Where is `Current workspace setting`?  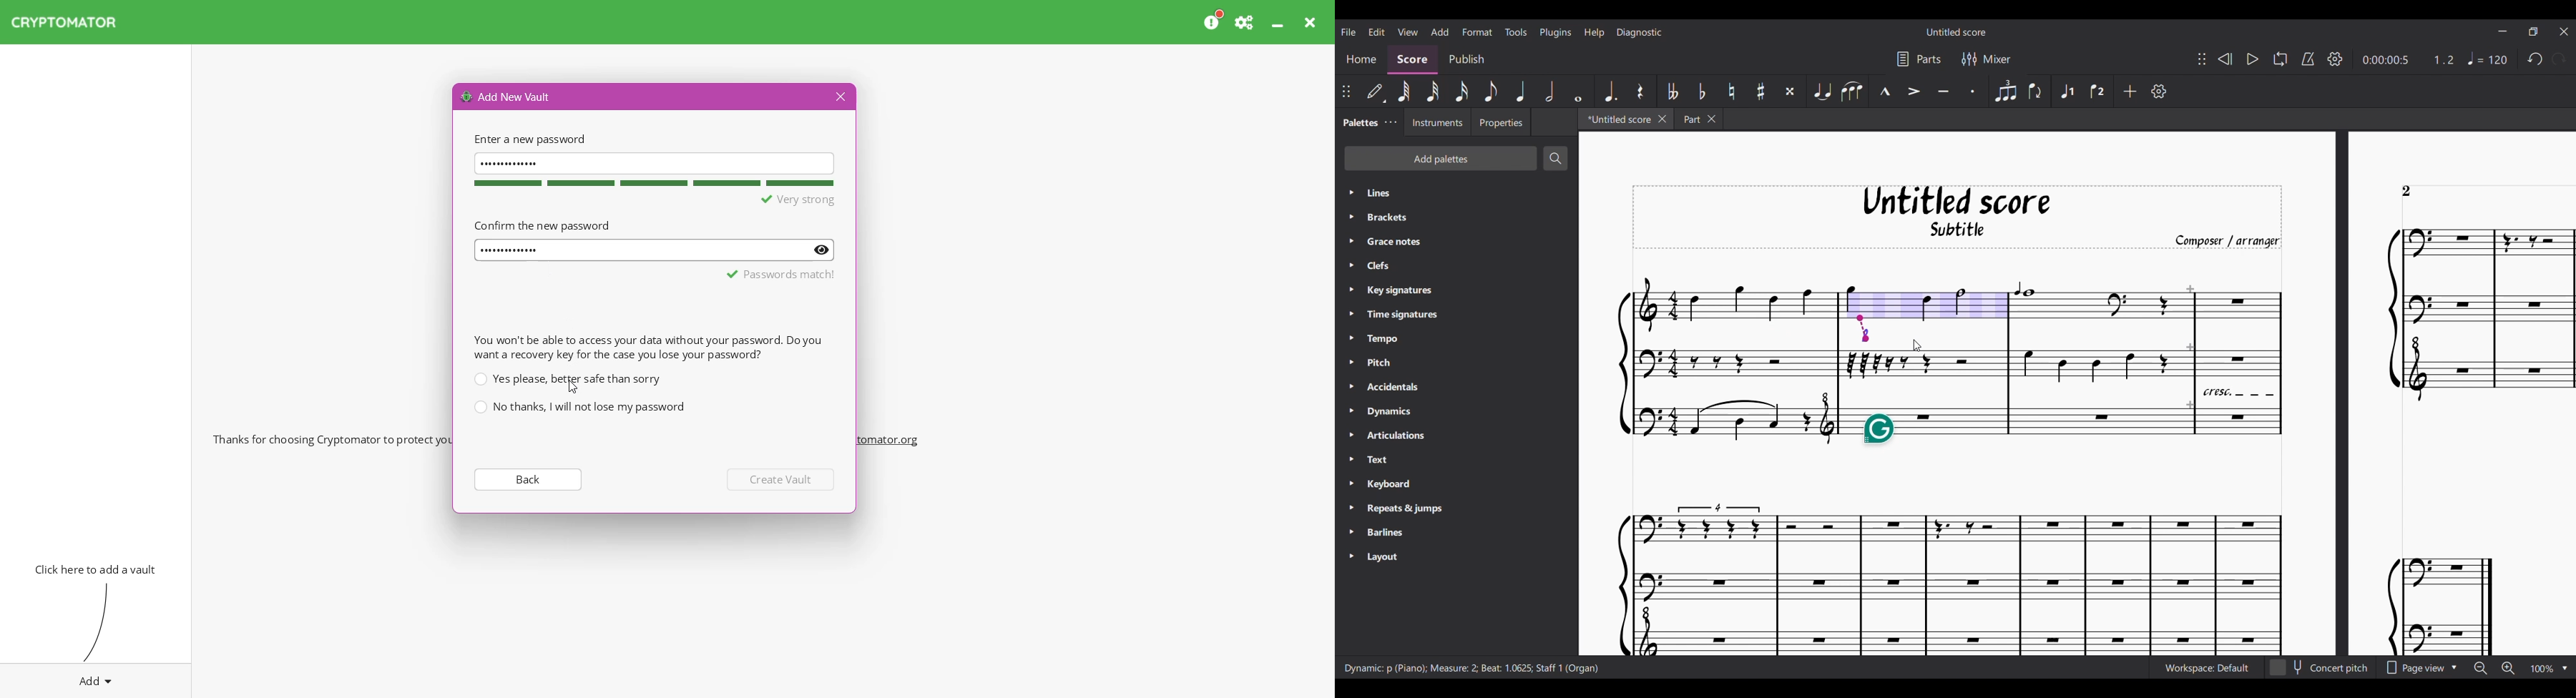 Current workspace setting is located at coordinates (2206, 668).